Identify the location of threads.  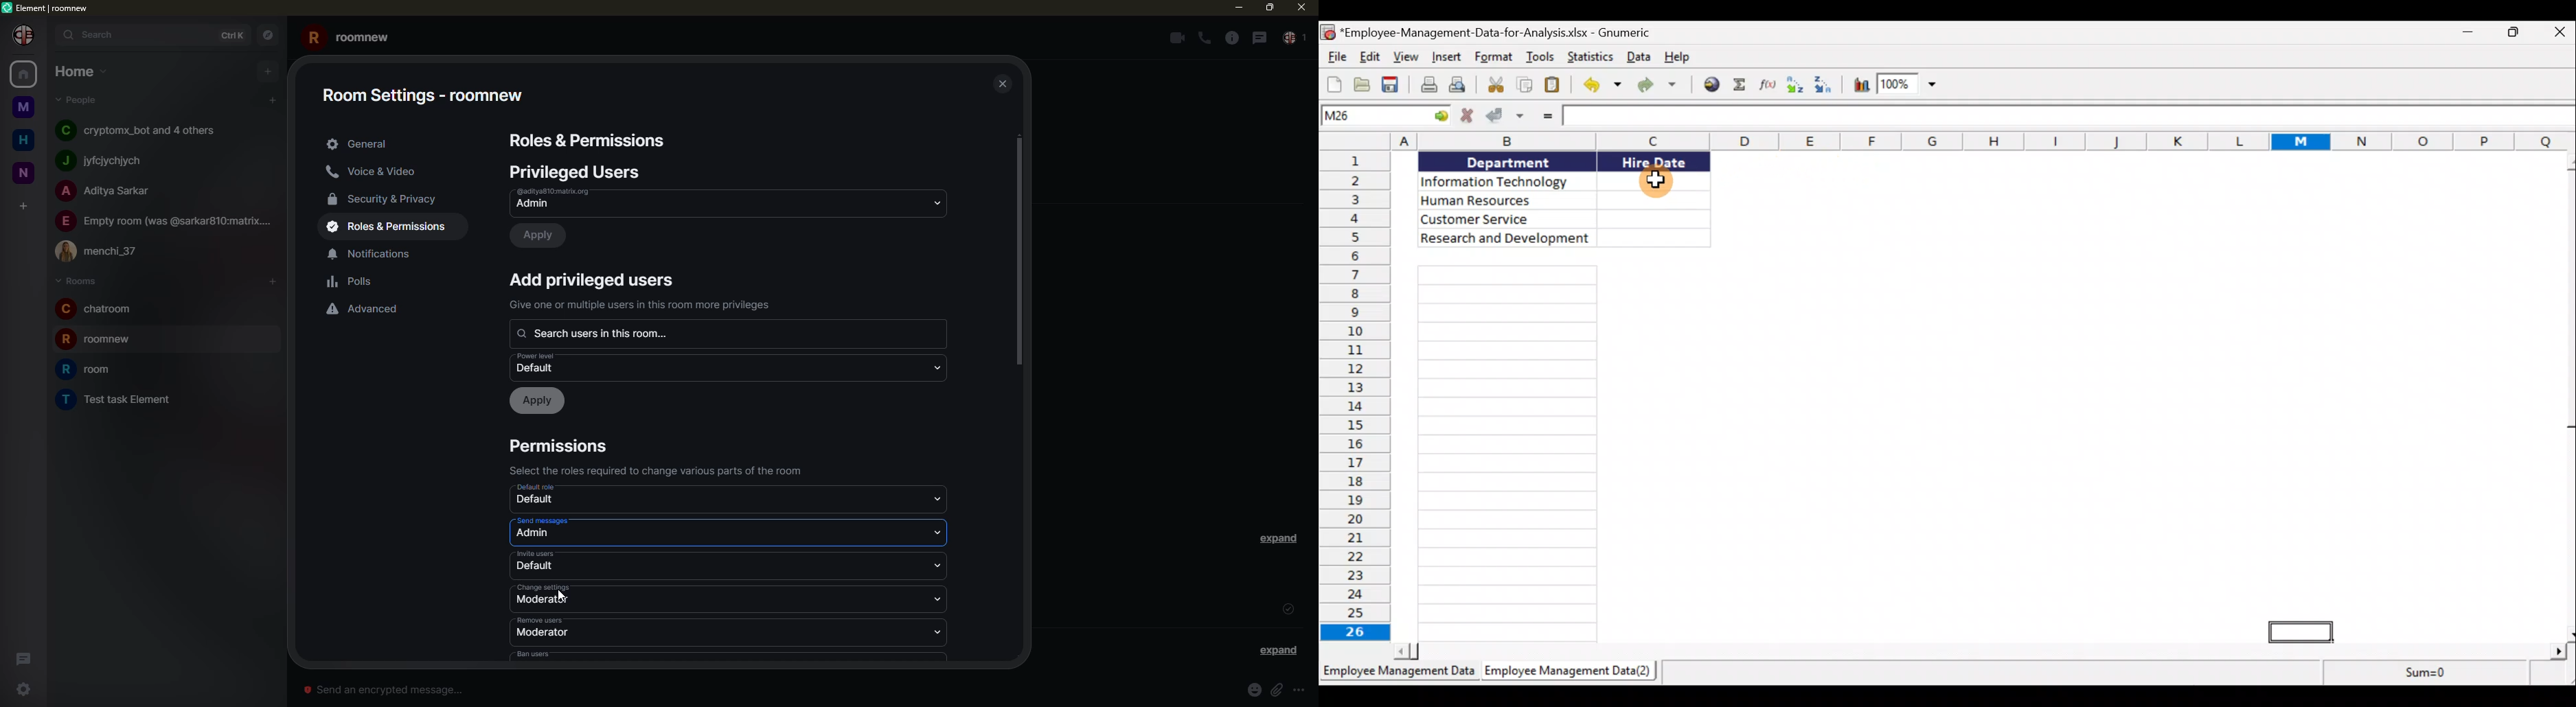
(1259, 37).